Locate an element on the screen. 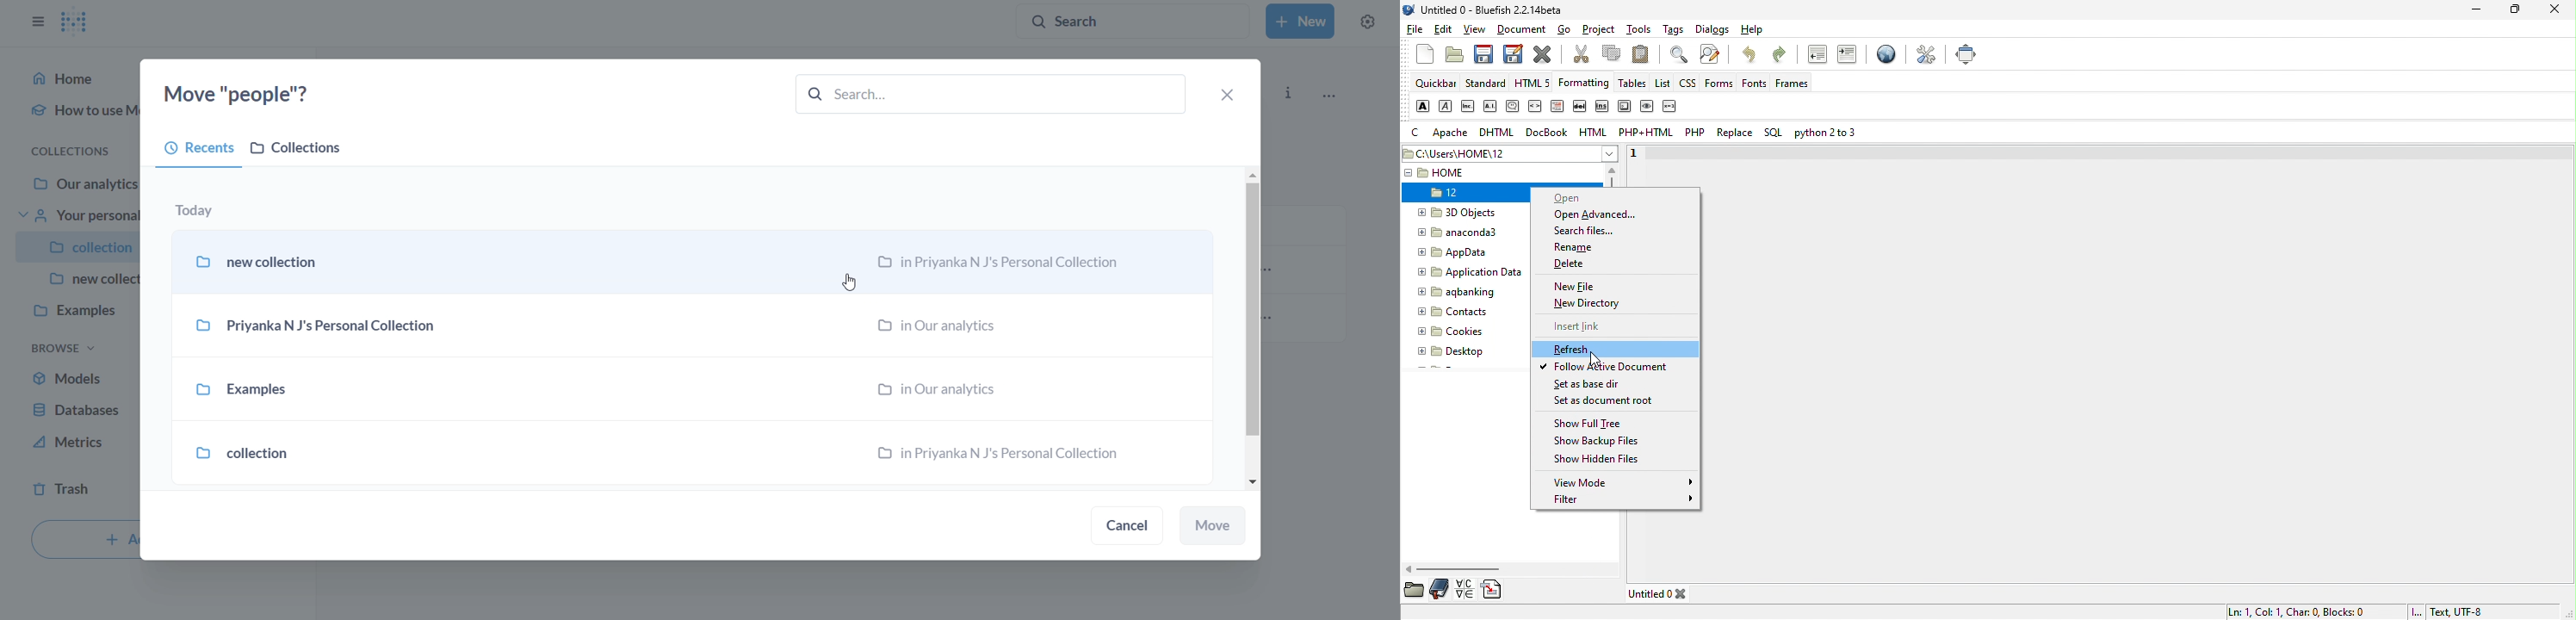 This screenshot has height=644, width=2576. open is located at coordinates (1452, 55).